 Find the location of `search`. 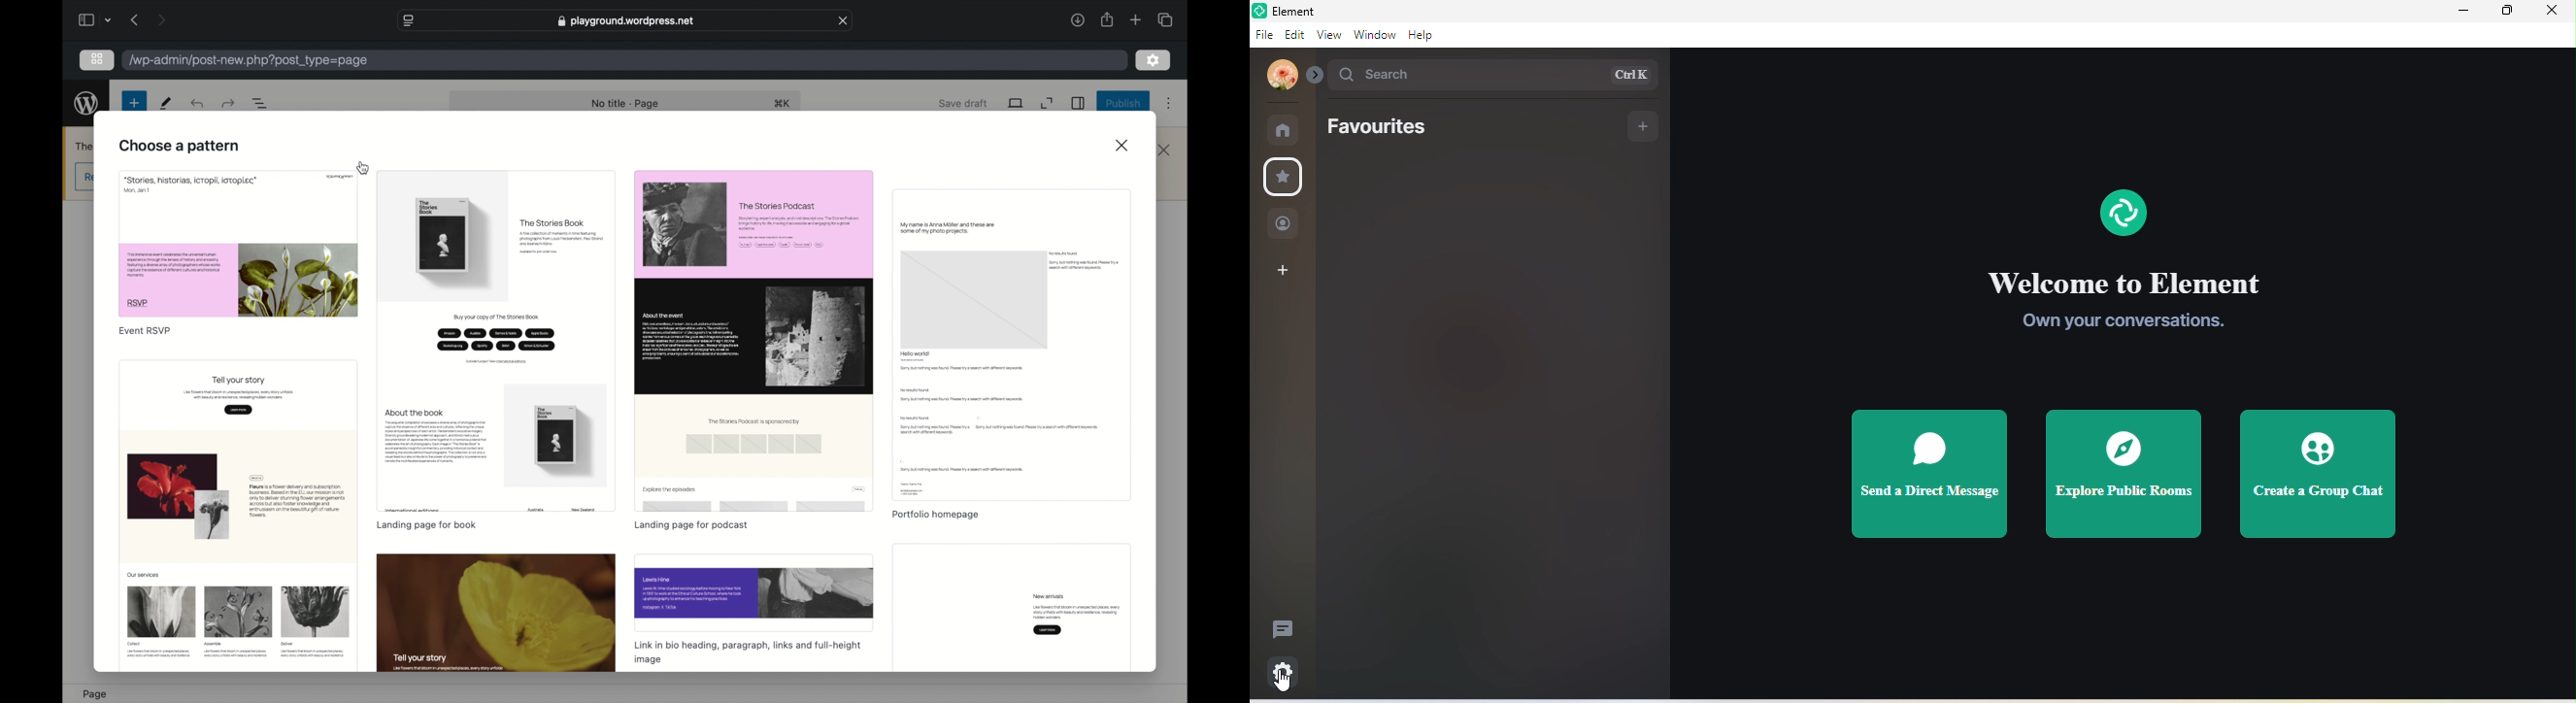

search is located at coordinates (1501, 76).